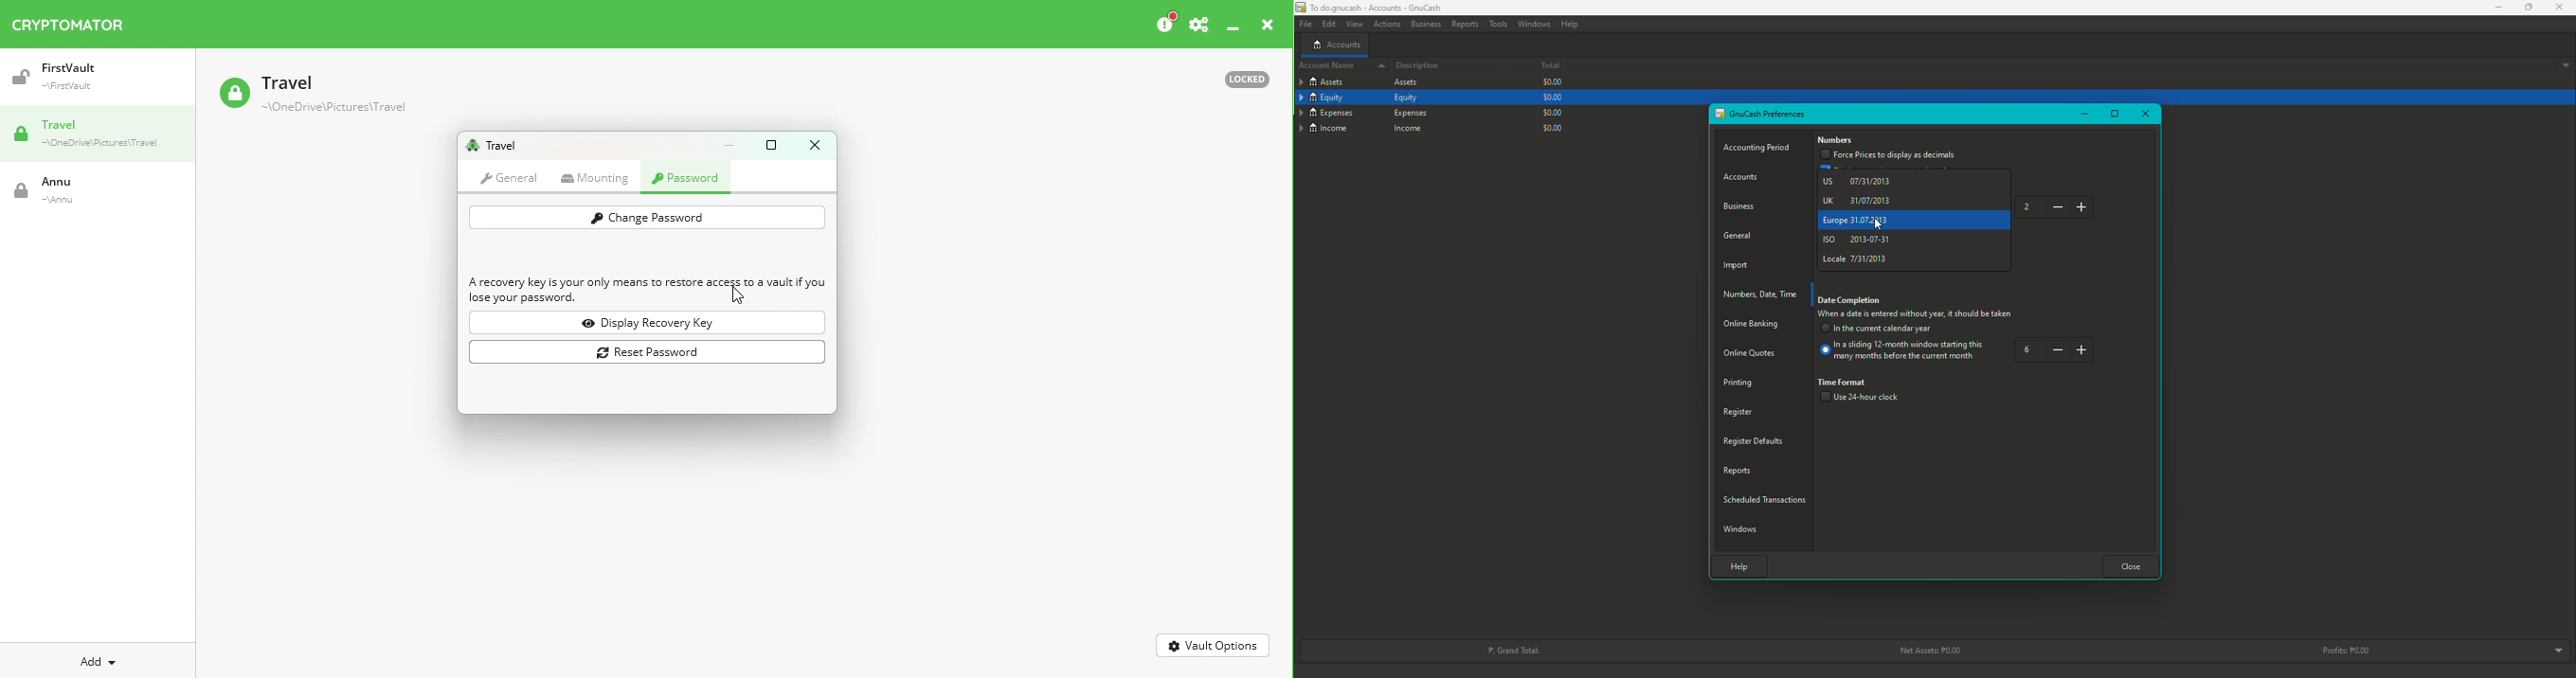 The height and width of the screenshot is (700, 2576). What do you see at coordinates (1512, 649) in the screenshot?
I see `Grand Total` at bounding box center [1512, 649].